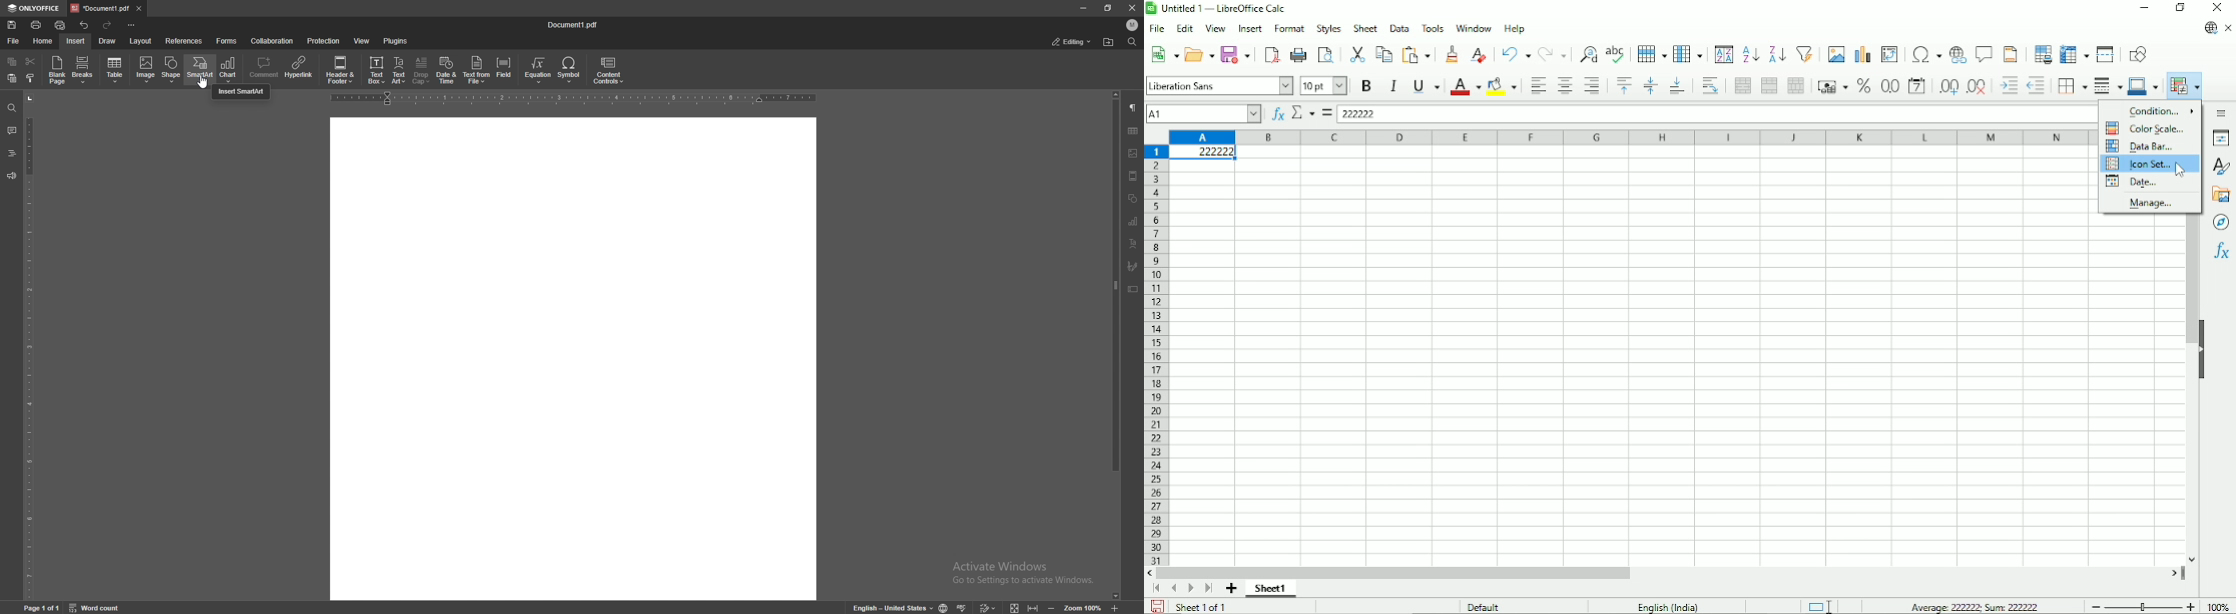  What do you see at coordinates (1515, 53) in the screenshot?
I see `Undo` at bounding box center [1515, 53].